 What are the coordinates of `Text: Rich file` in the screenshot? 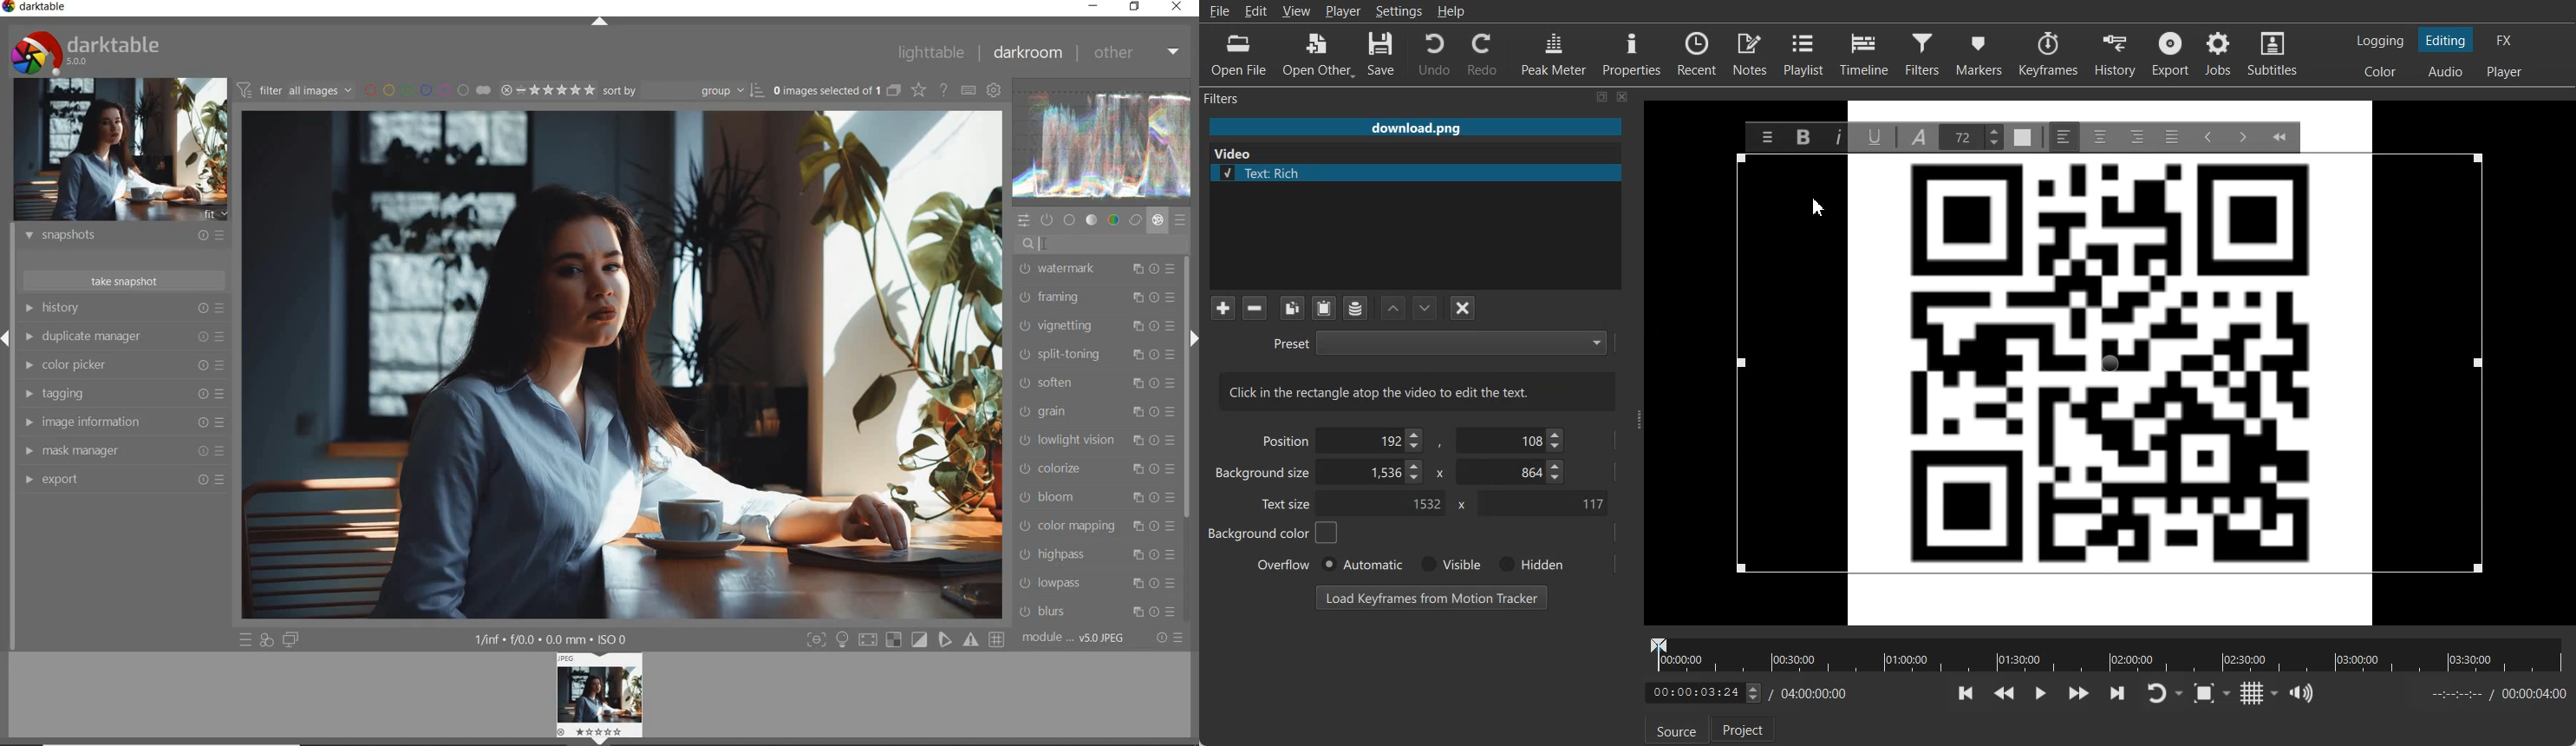 It's located at (1417, 174).